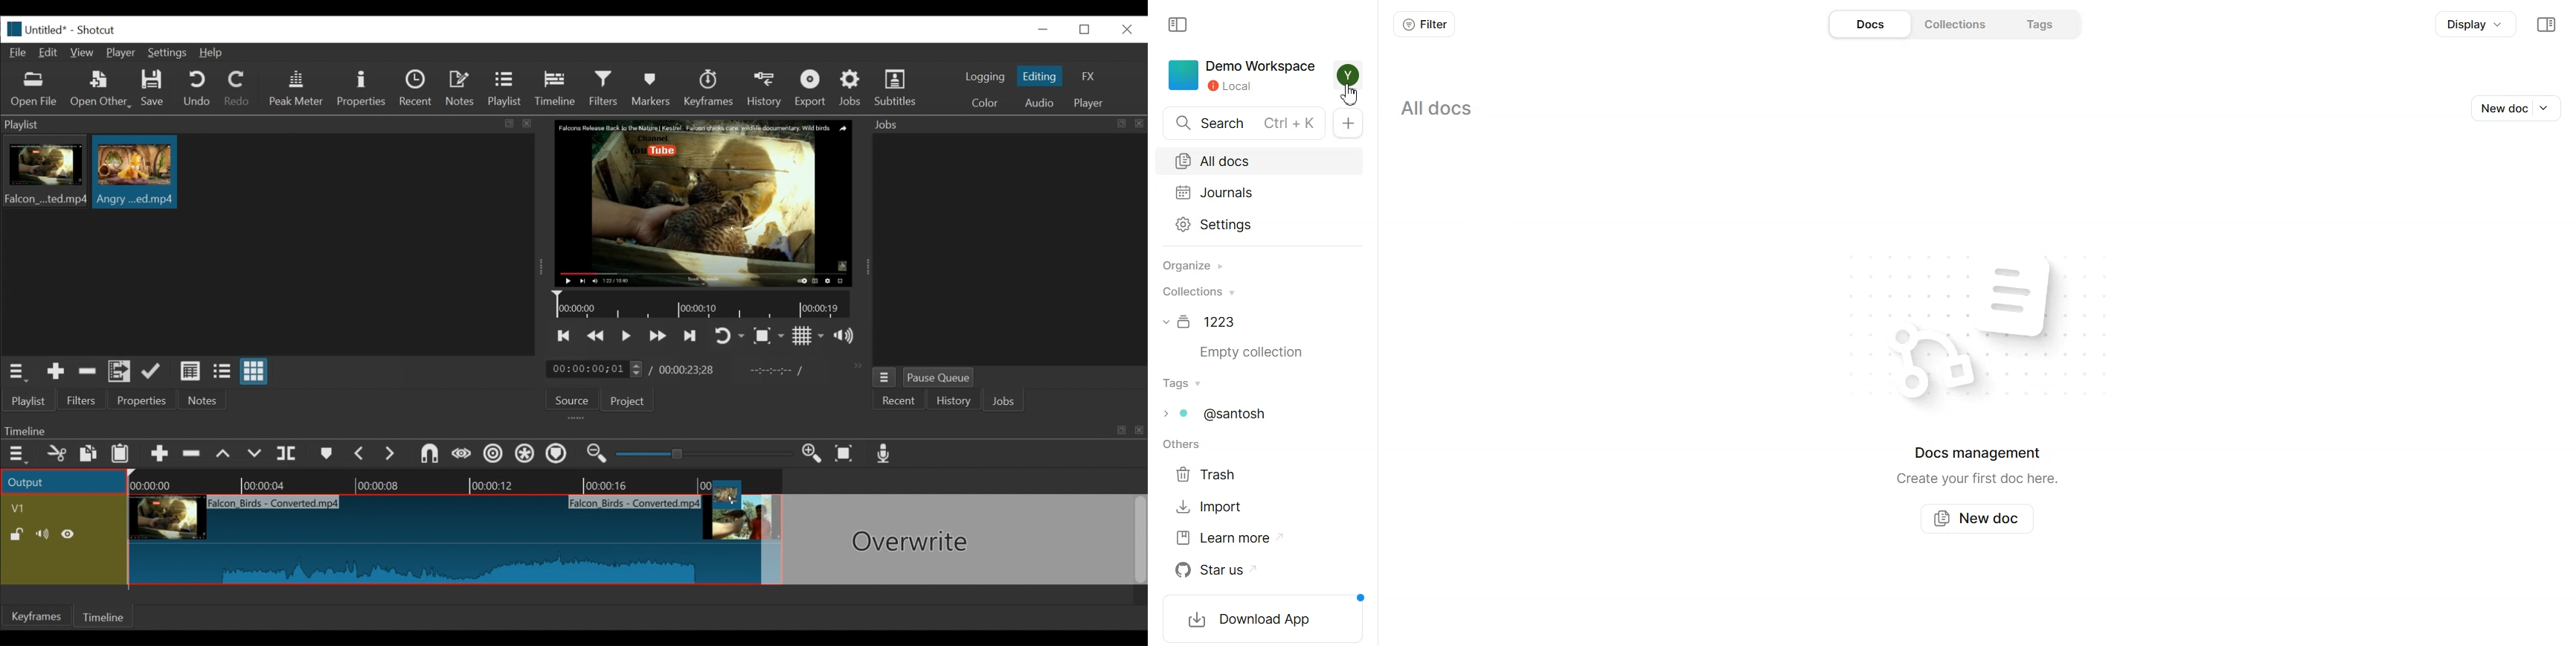 This screenshot has height=672, width=2576. I want to click on File, so click(20, 53).